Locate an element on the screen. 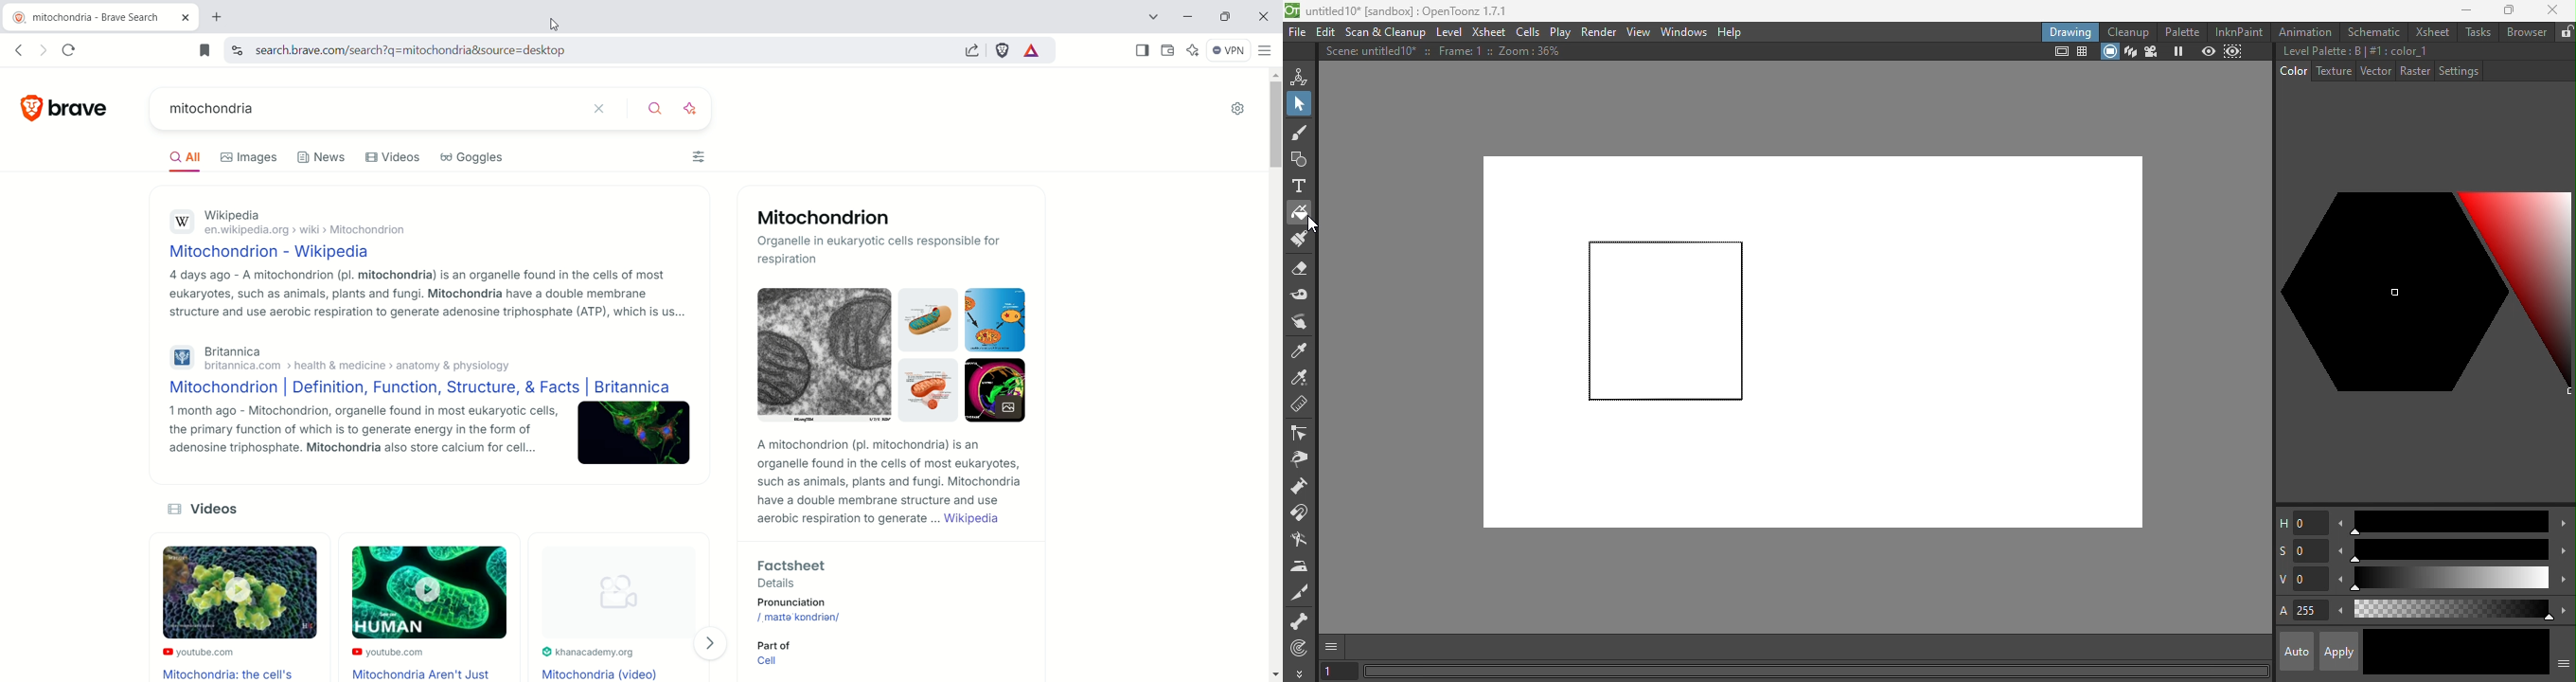  View is located at coordinates (1638, 32).